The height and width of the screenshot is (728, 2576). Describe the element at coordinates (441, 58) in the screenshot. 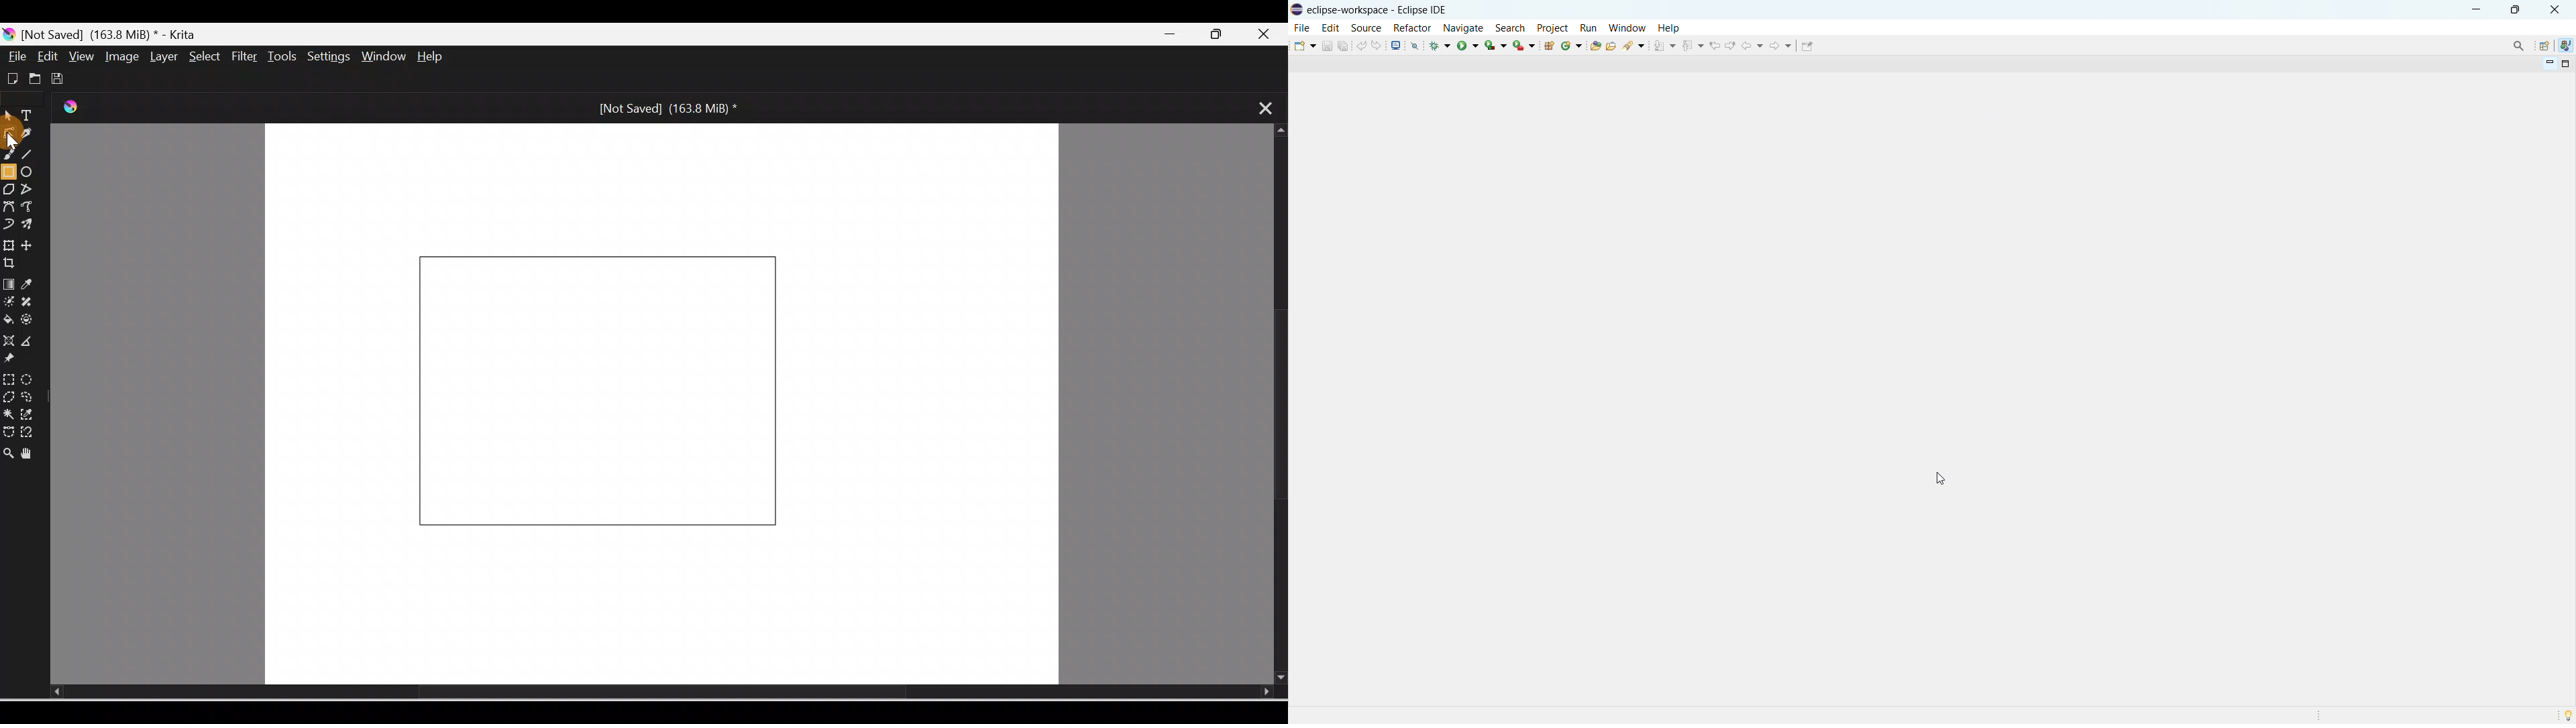

I see `Help` at that location.